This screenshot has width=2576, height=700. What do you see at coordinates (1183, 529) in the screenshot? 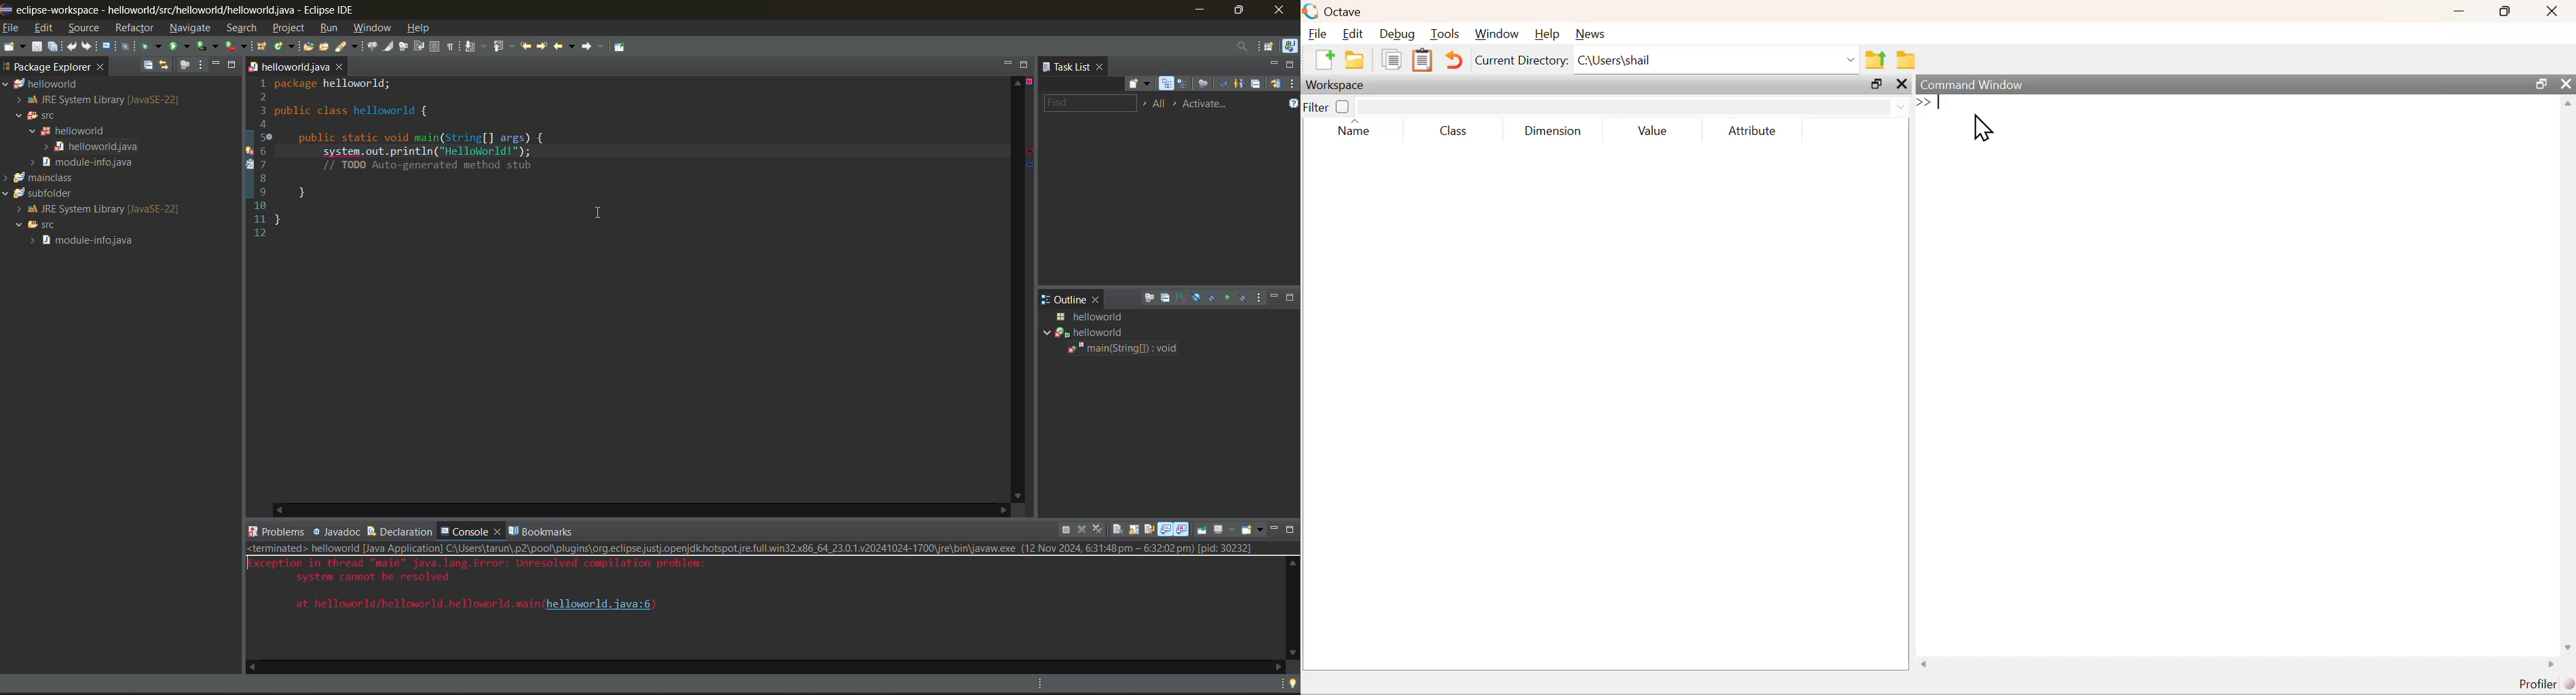
I see `show console error changes` at bounding box center [1183, 529].